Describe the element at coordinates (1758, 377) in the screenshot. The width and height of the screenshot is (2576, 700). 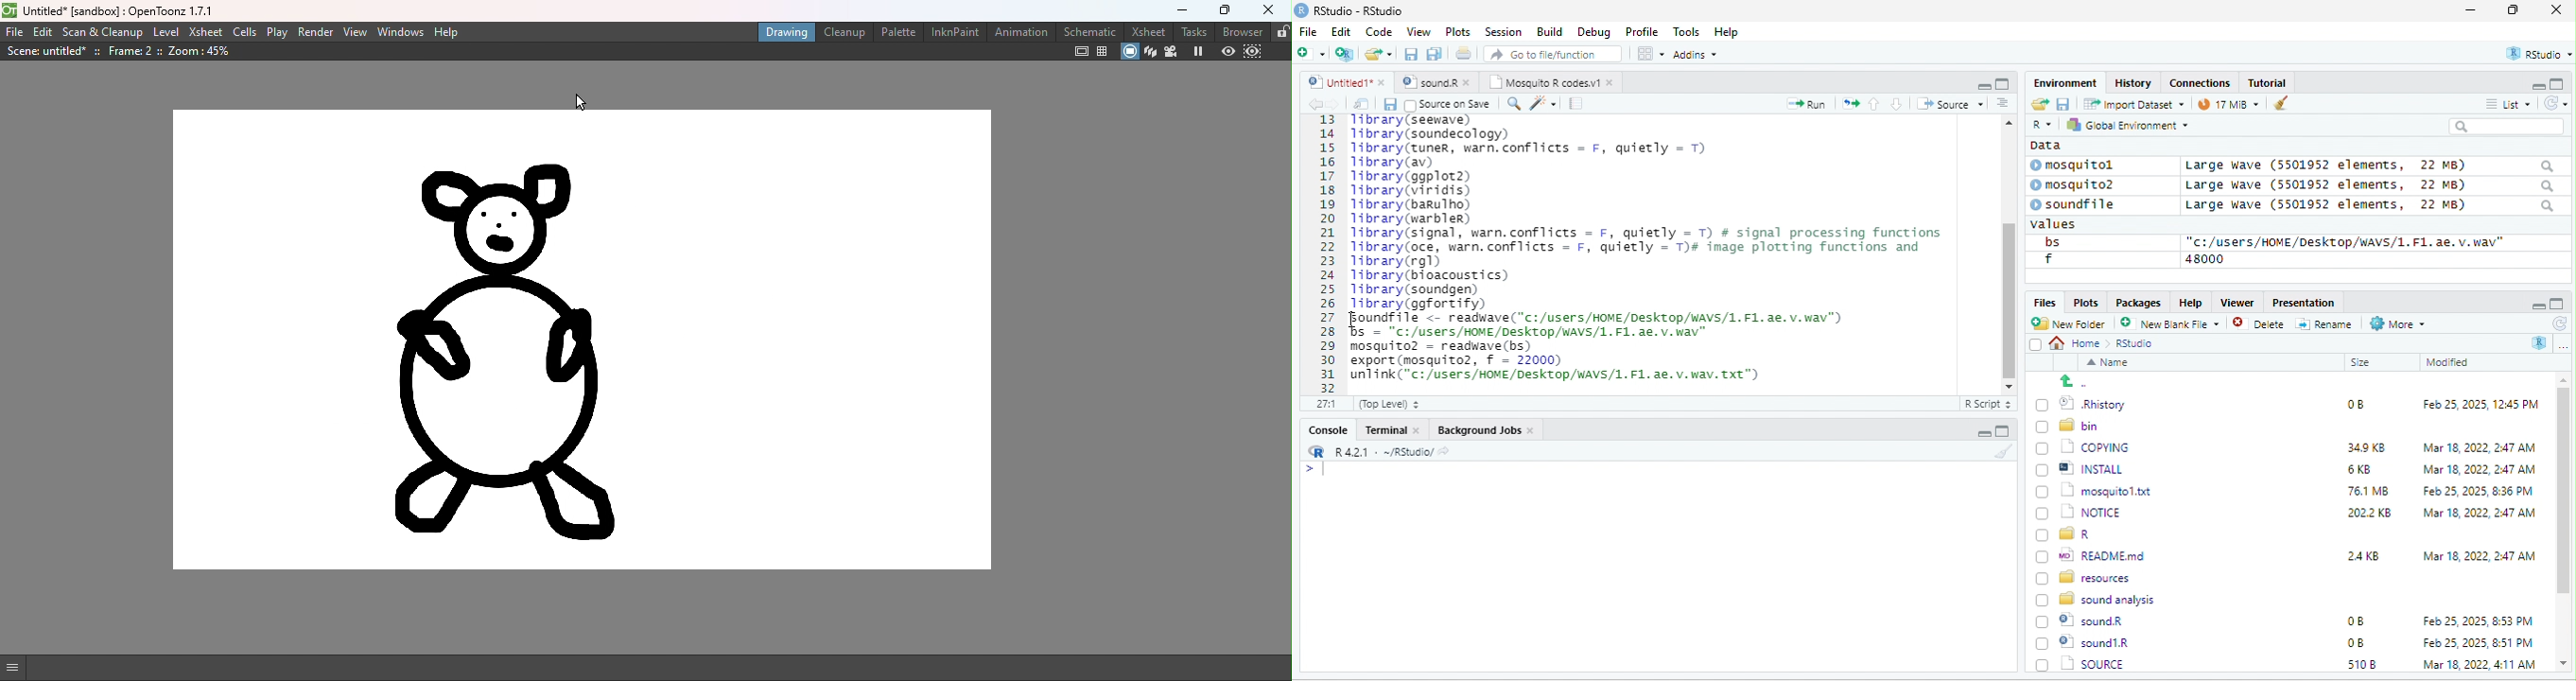
I see `cursor` at that location.